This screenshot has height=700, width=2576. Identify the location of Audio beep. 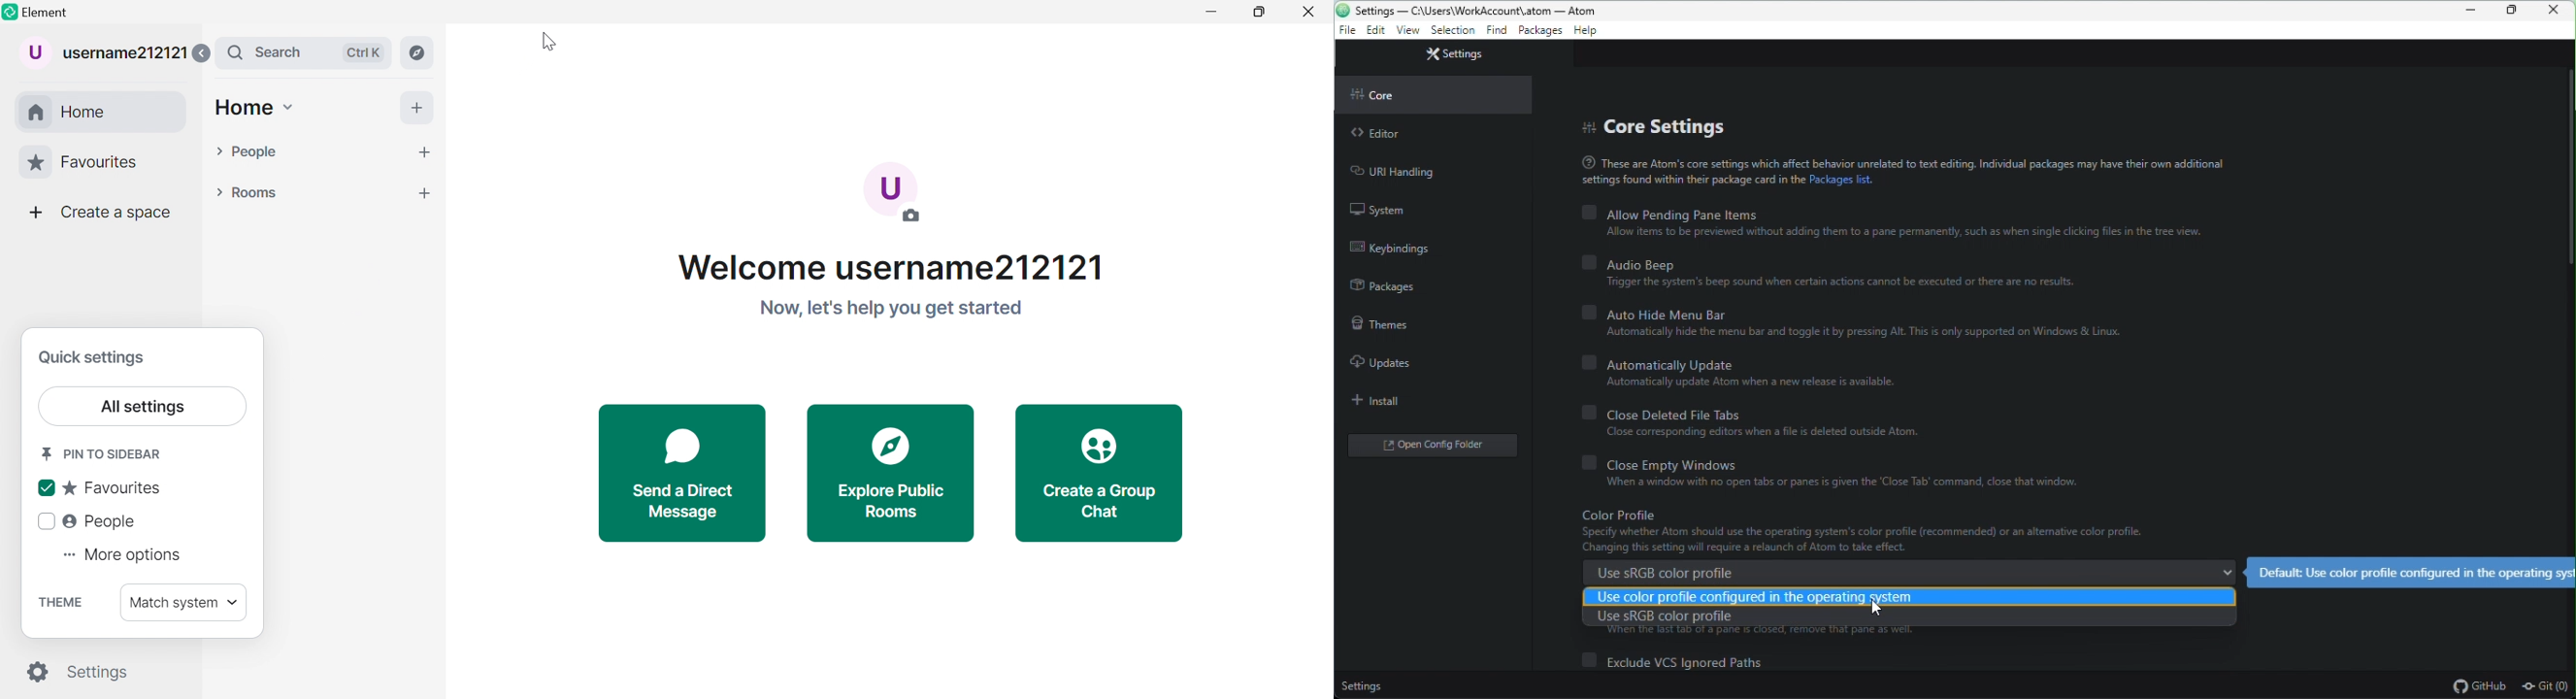
(1830, 275).